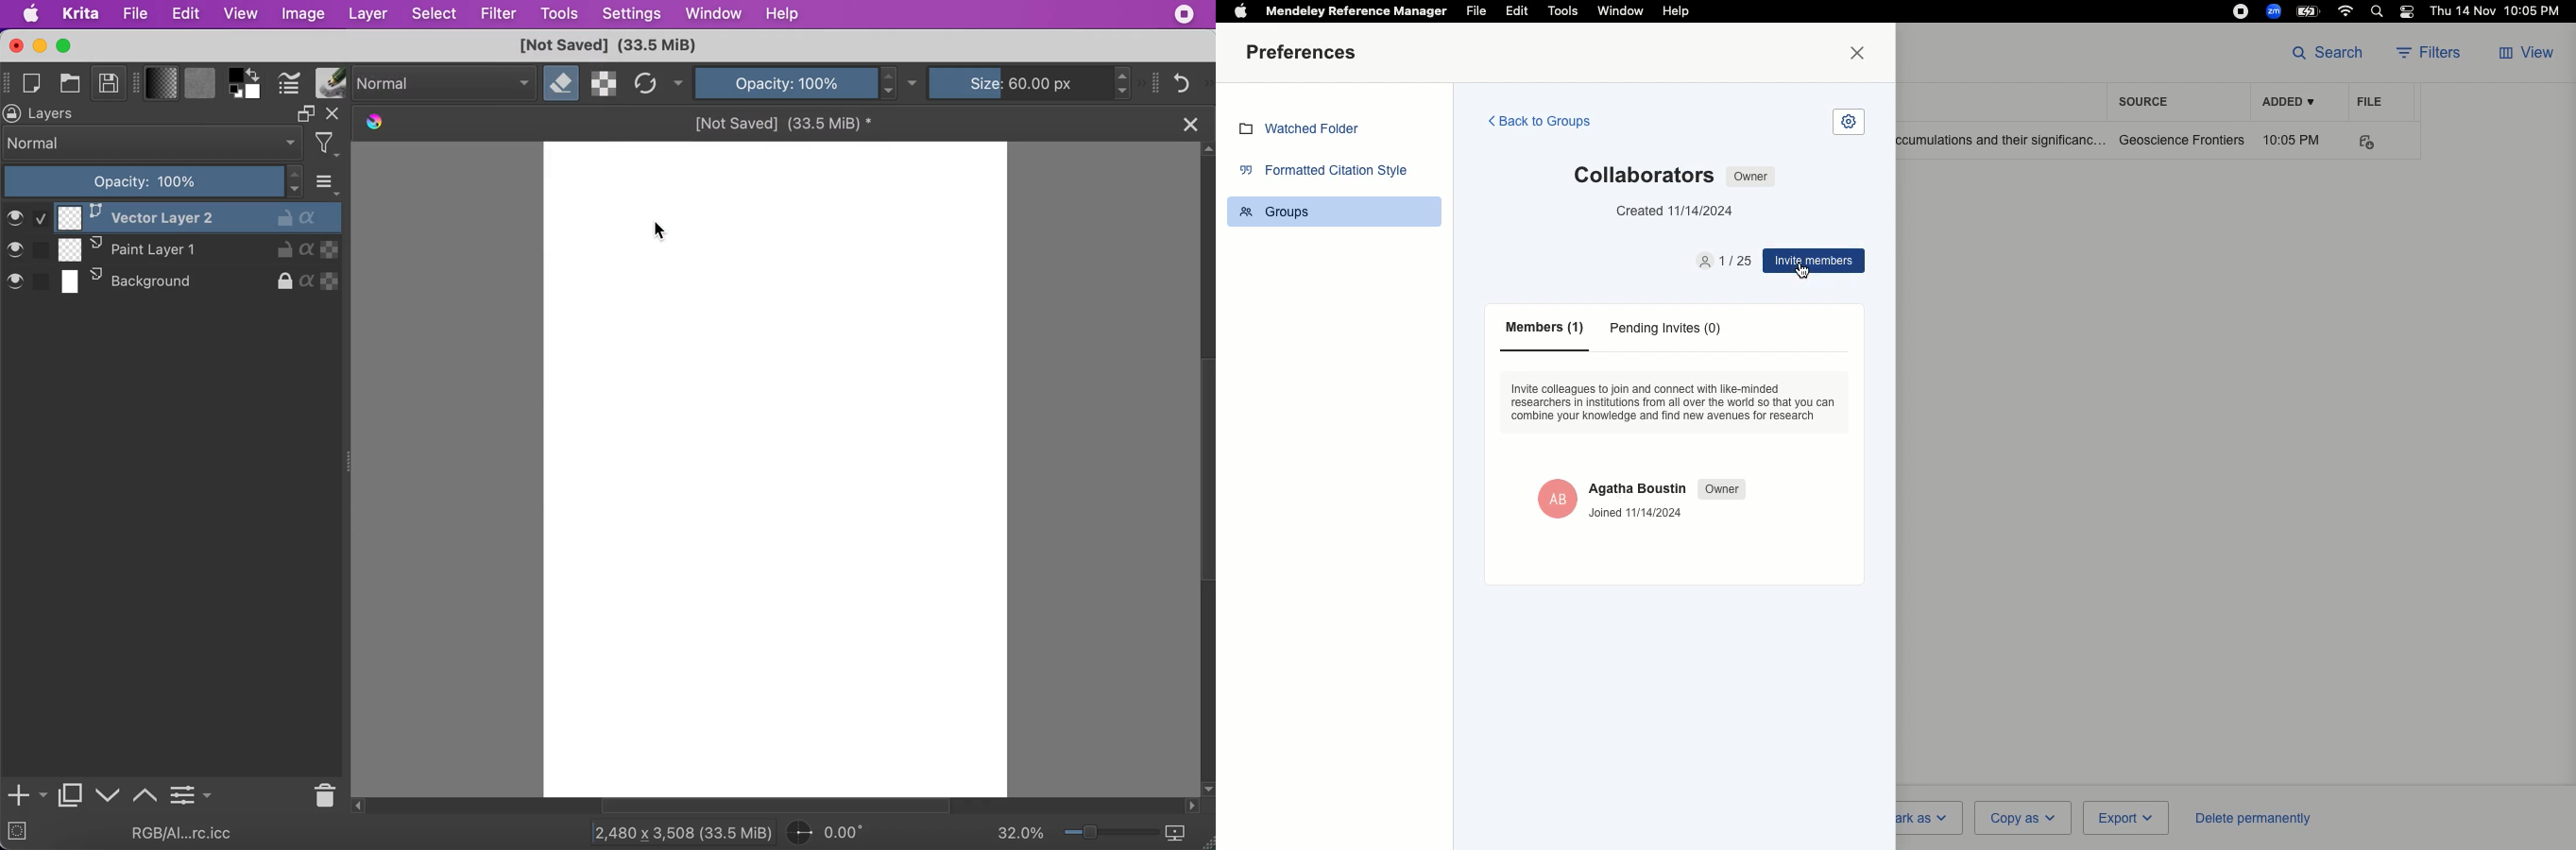 This screenshot has width=2576, height=868. I want to click on Pending invites, so click(1665, 331).